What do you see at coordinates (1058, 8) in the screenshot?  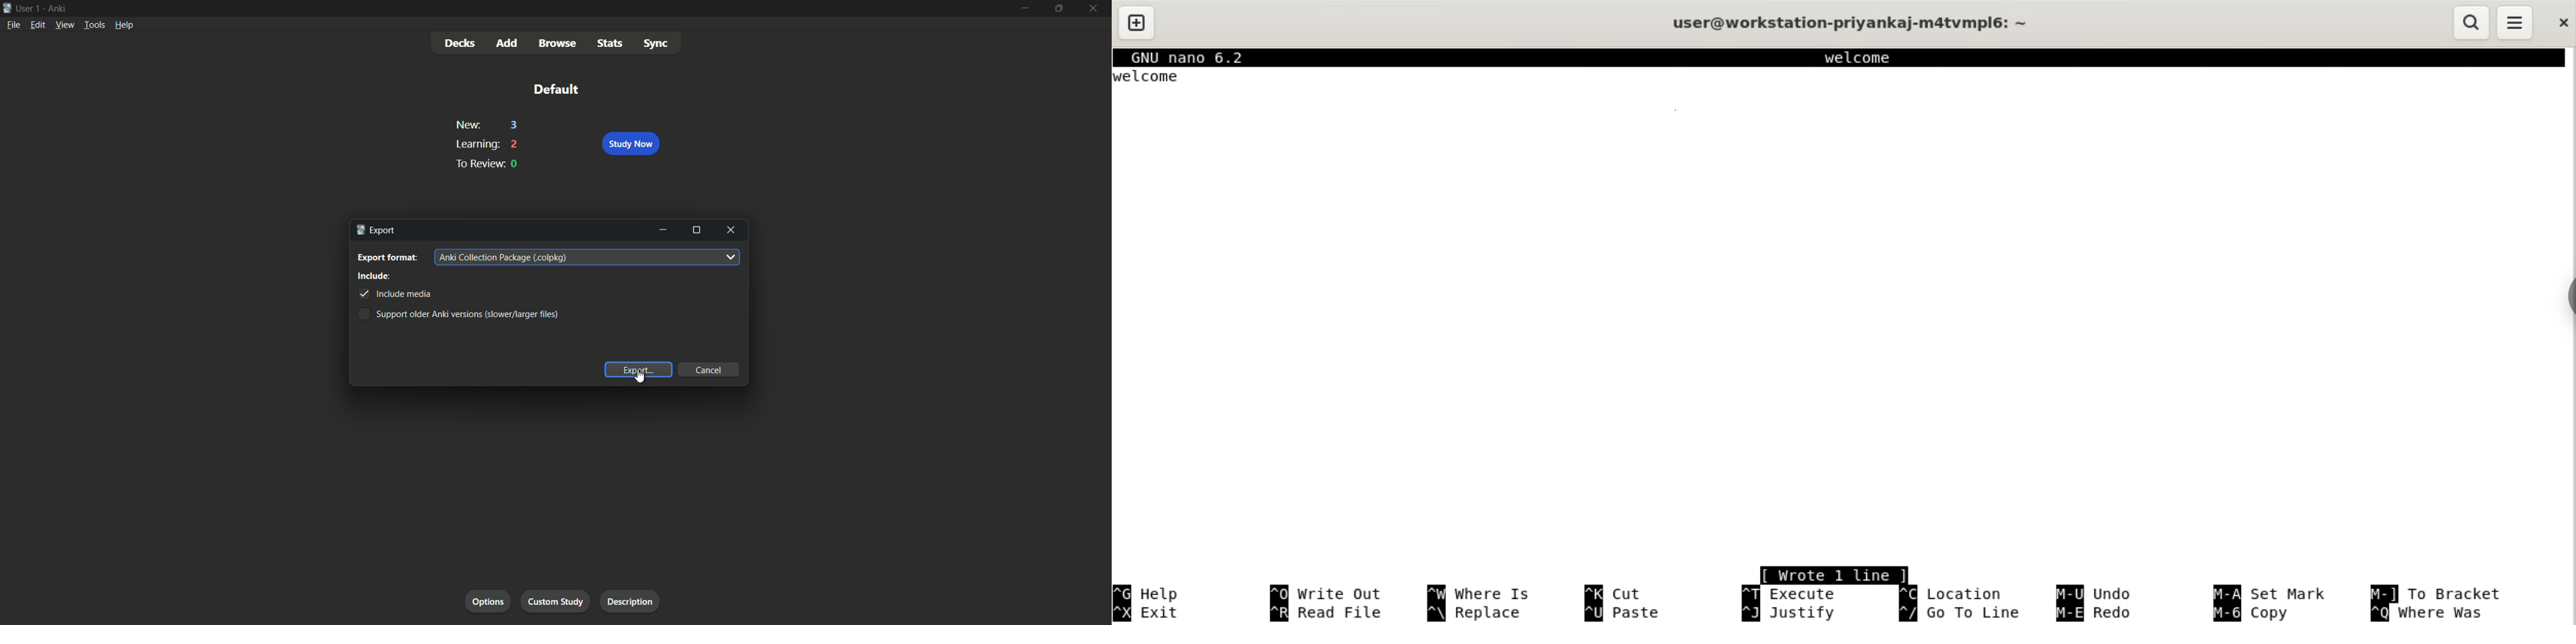 I see `maximize` at bounding box center [1058, 8].